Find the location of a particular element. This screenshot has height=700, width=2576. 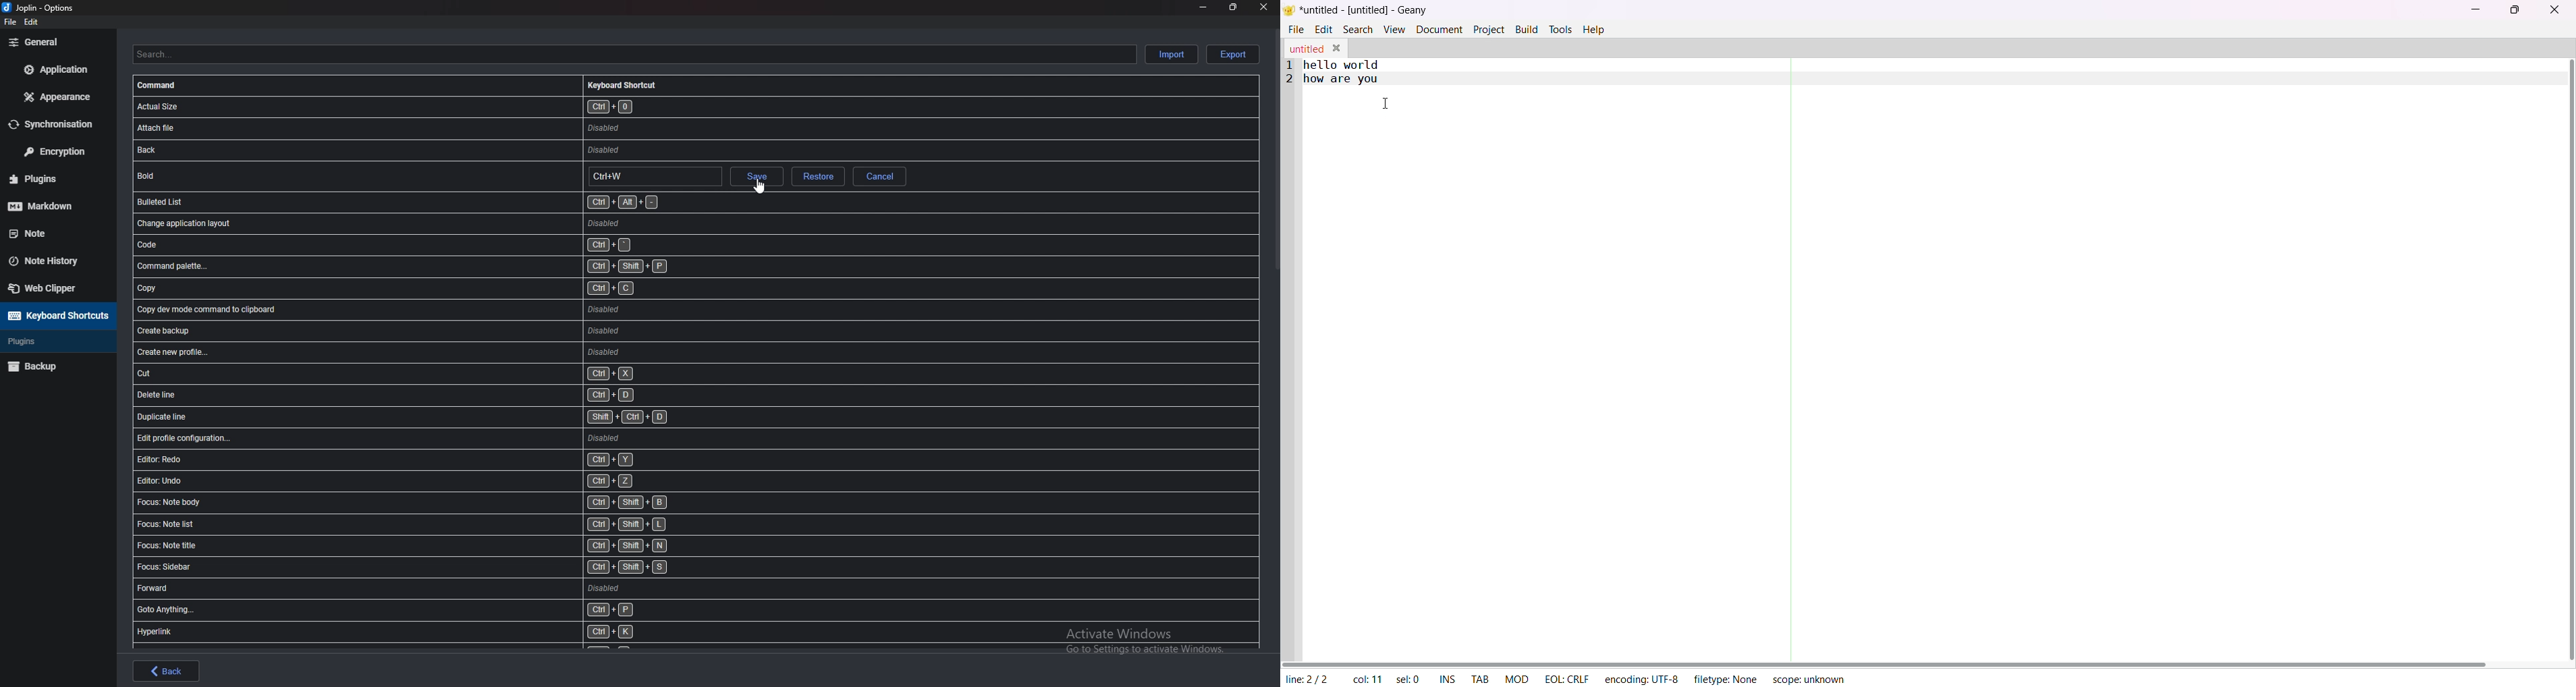

save is located at coordinates (757, 177).